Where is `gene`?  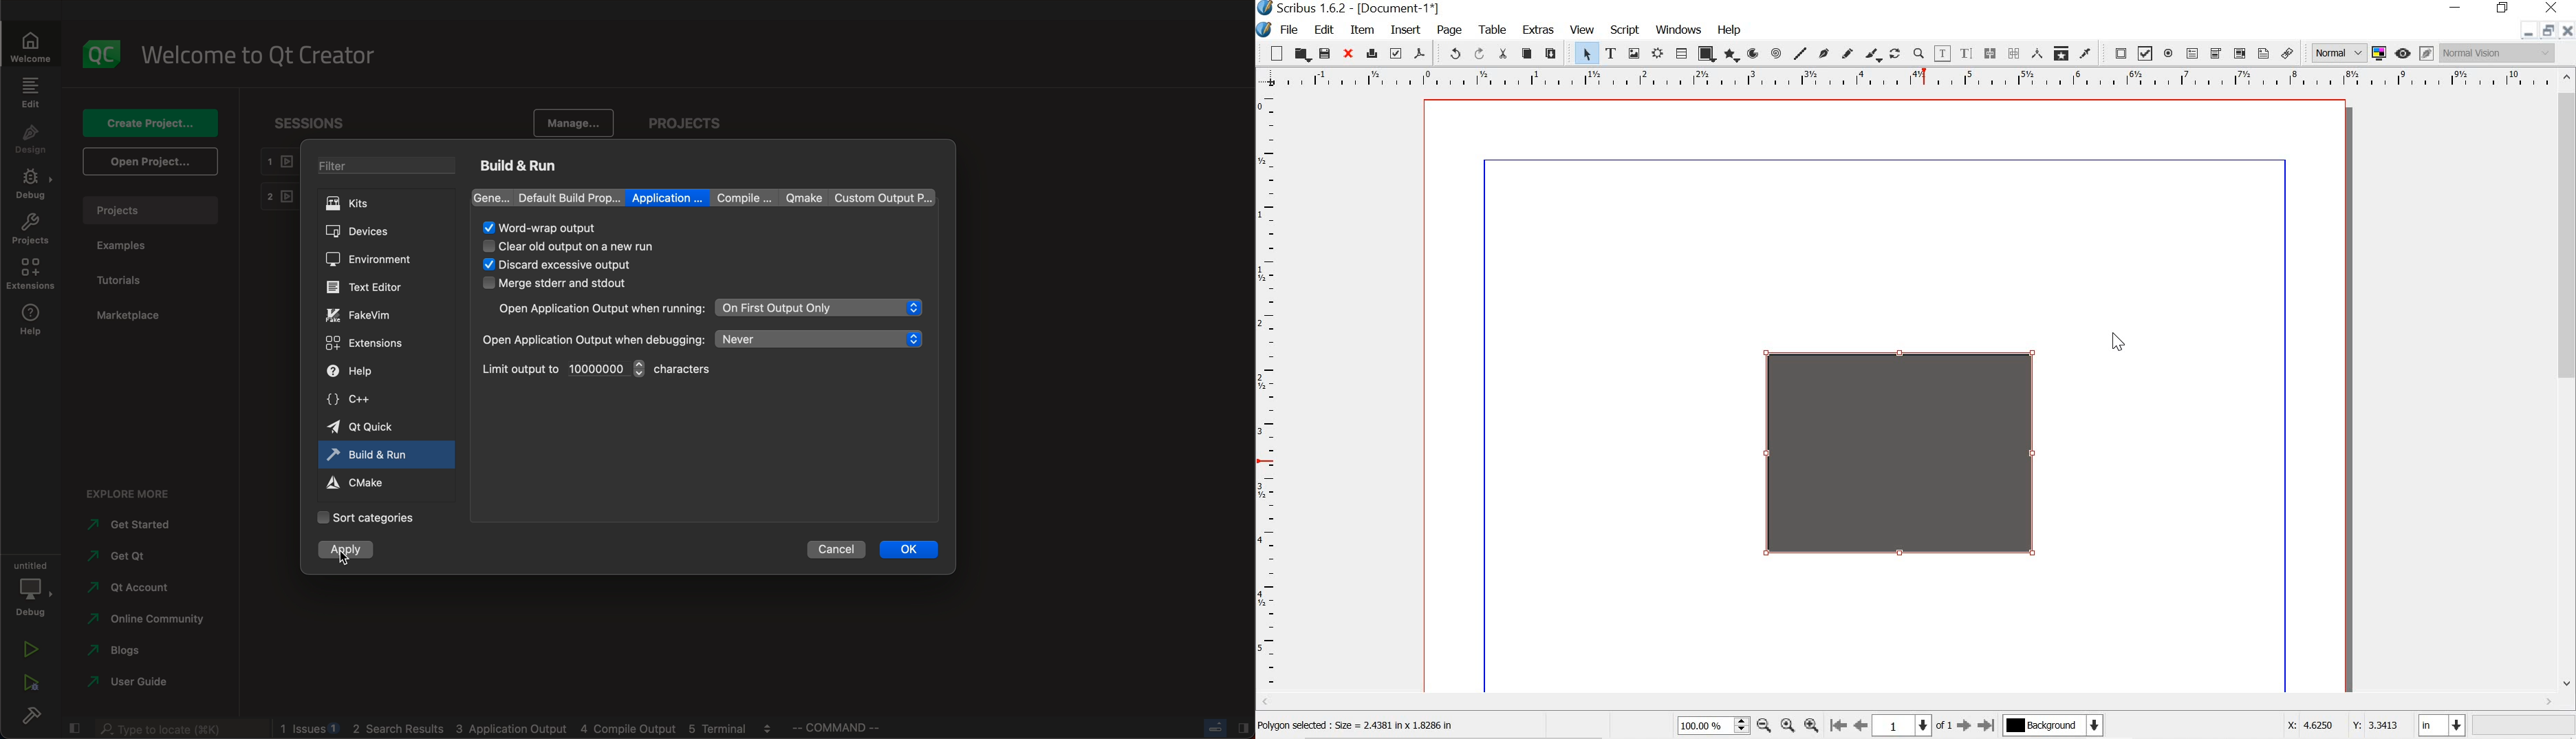 gene is located at coordinates (493, 197).